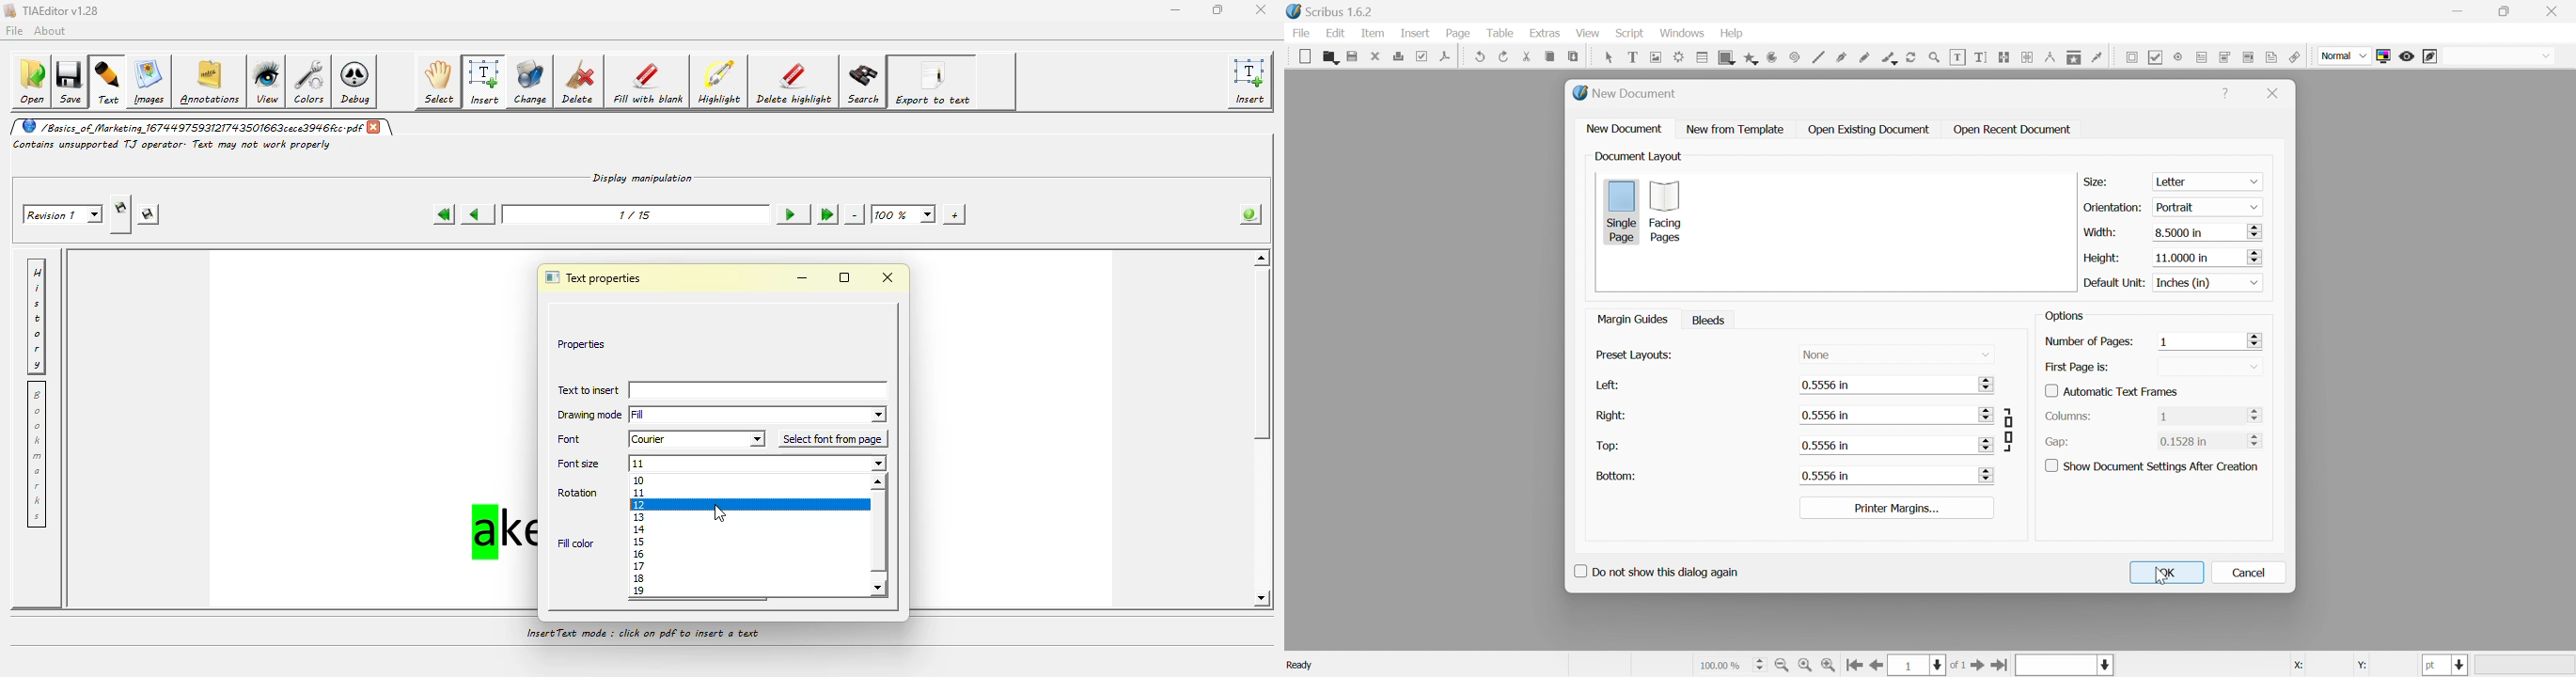 This screenshot has width=2576, height=700. Describe the element at coordinates (2100, 231) in the screenshot. I see `width` at that location.